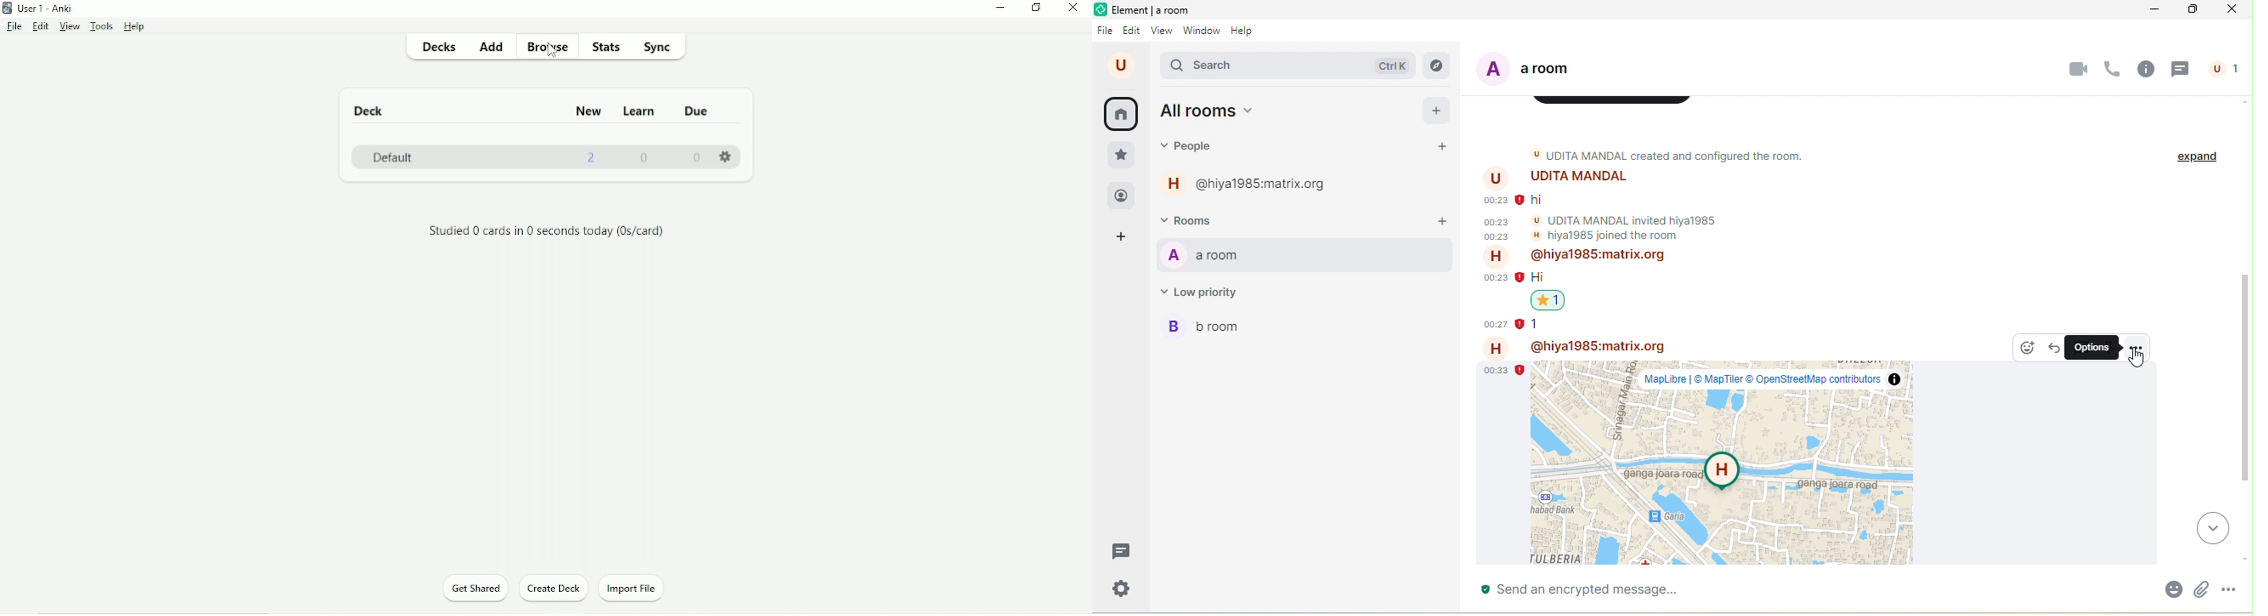  Describe the element at coordinates (1521, 200) in the screenshot. I see `error message` at that location.